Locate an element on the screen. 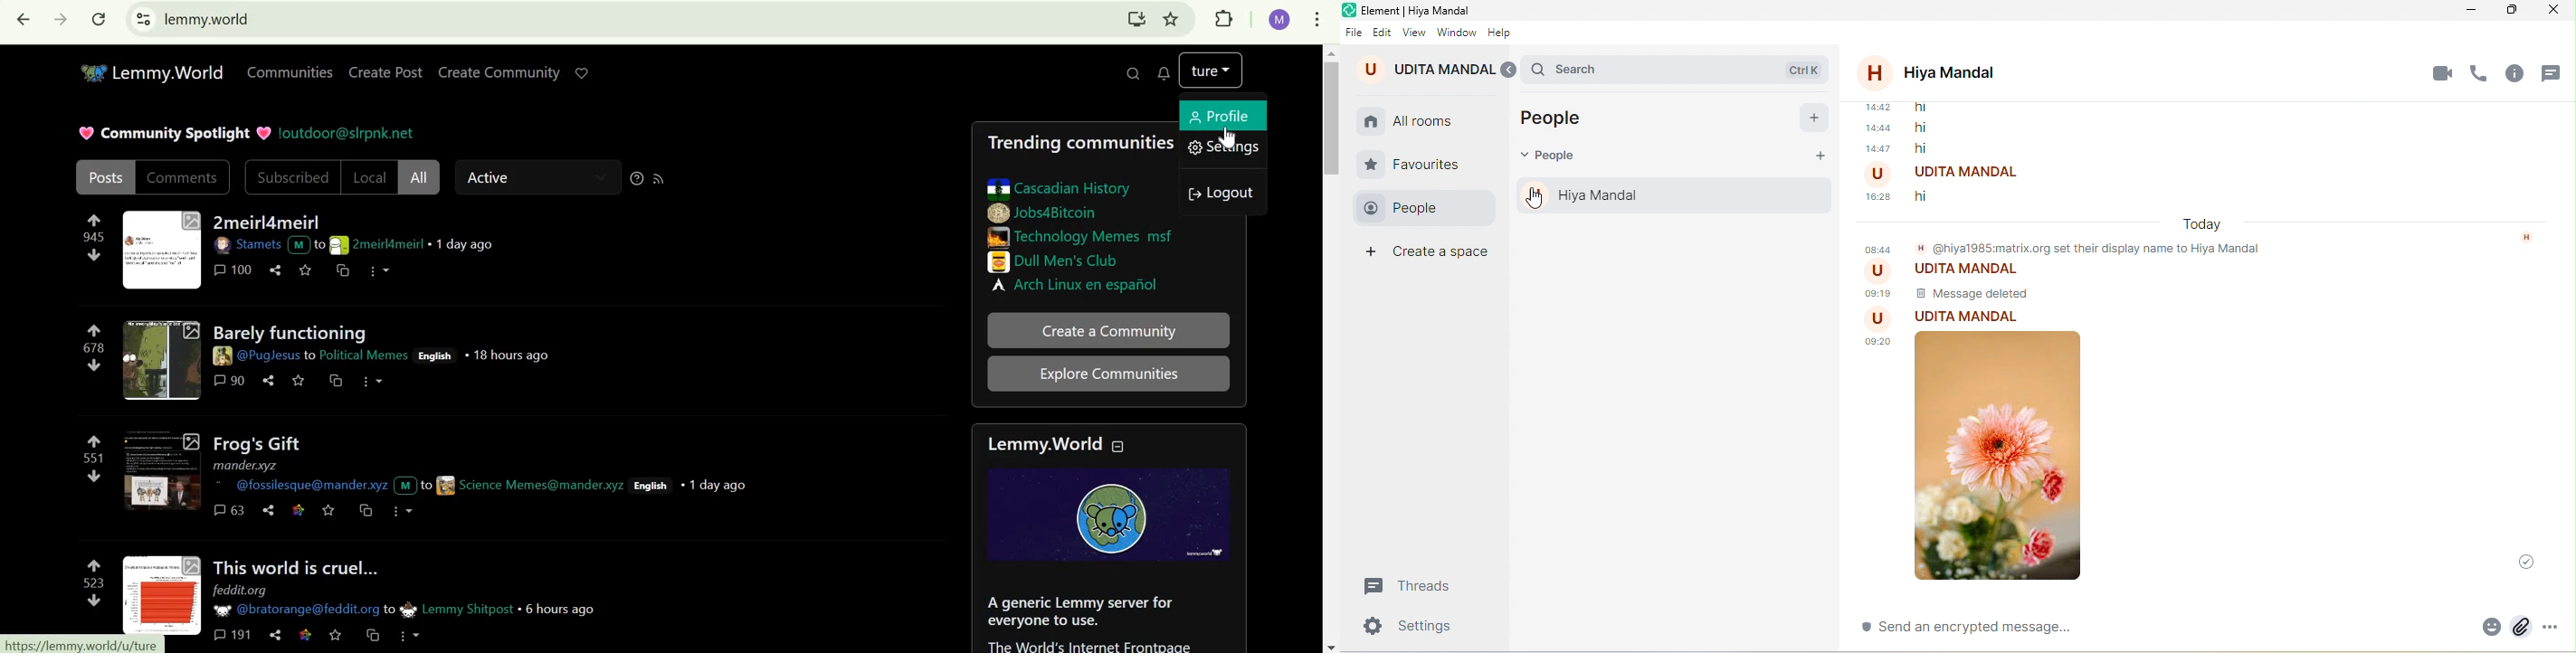 This screenshot has width=2576, height=672. 523 points is located at coordinates (91, 583).